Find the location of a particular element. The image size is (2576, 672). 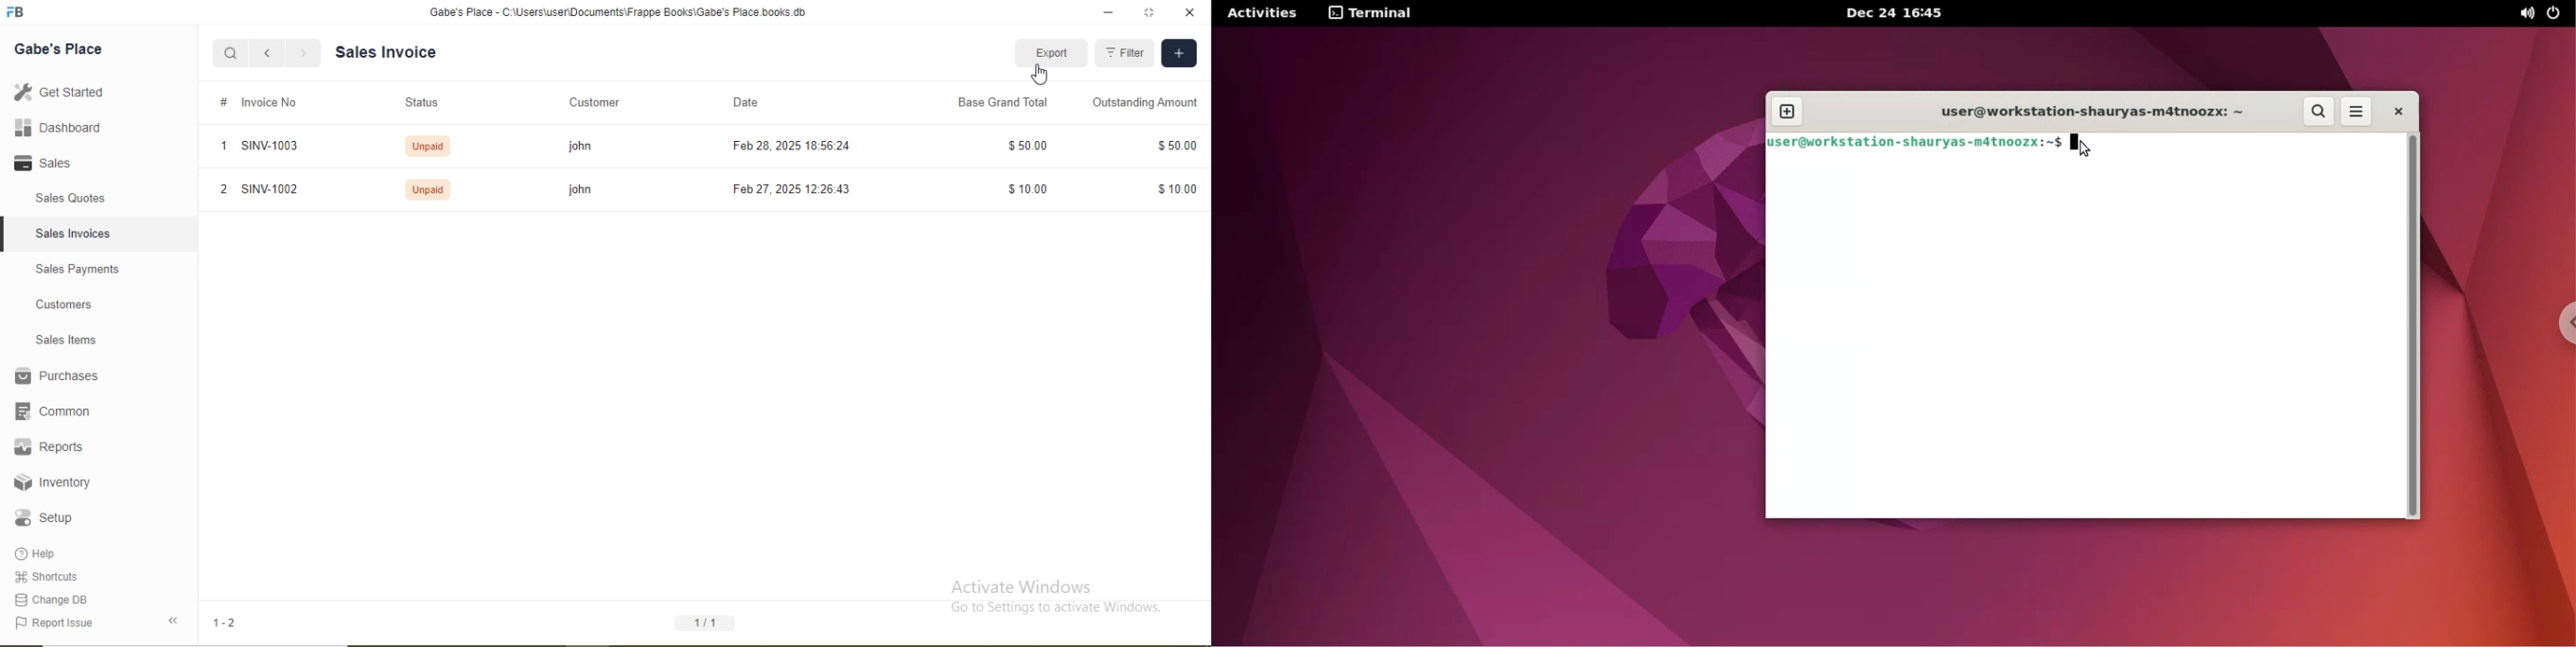

Sales Payments is located at coordinates (76, 269).